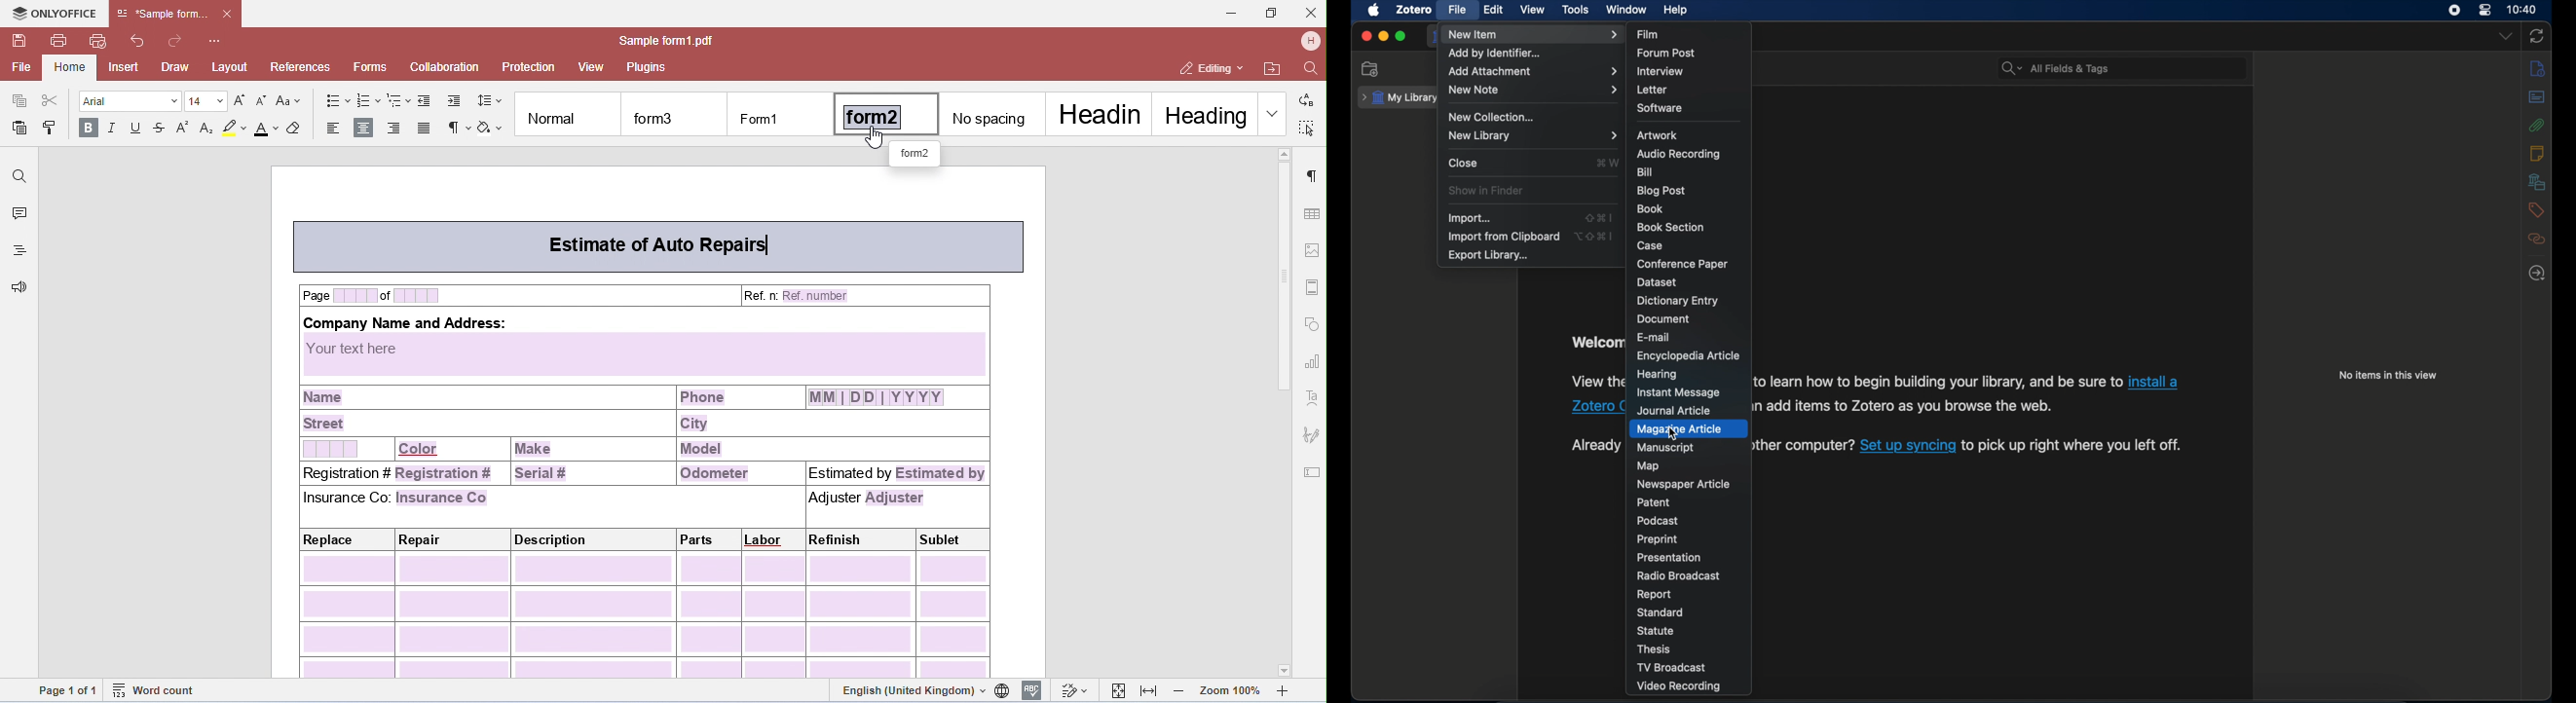 This screenshot has width=2576, height=728. Describe the element at coordinates (1674, 434) in the screenshot. I see `cursor` at that location.